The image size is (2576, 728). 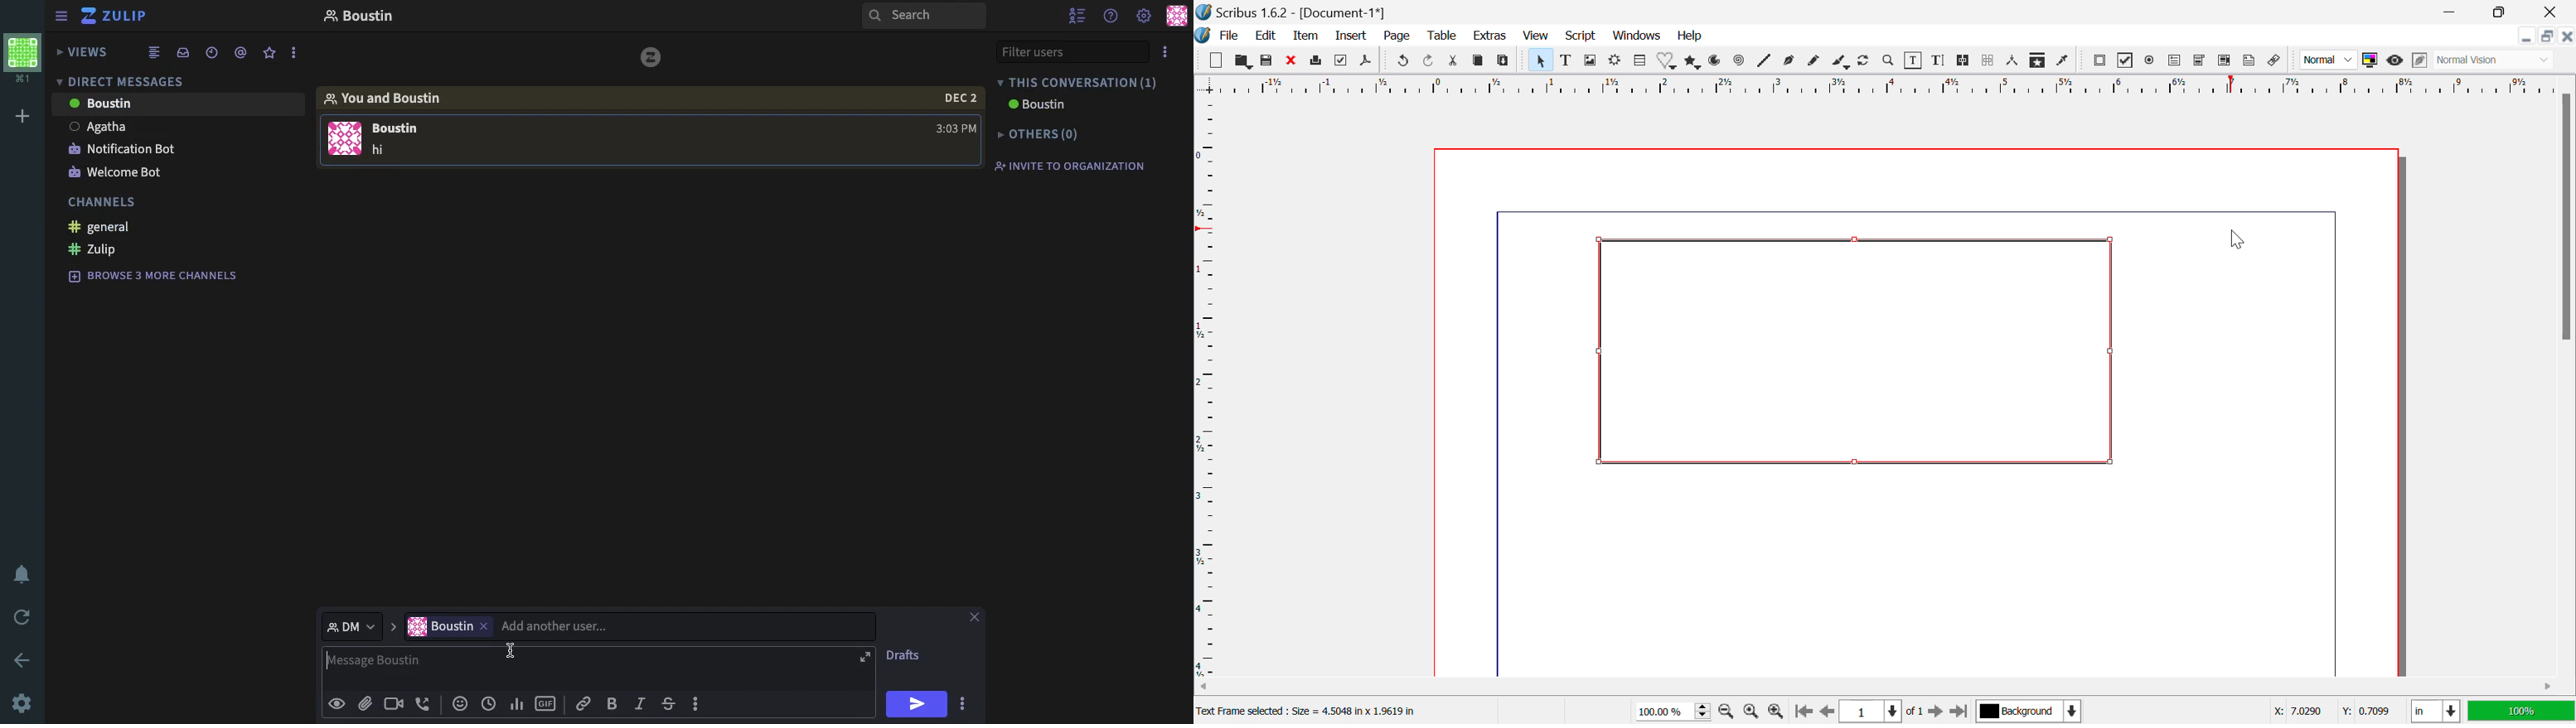 What do you see at coordinates (1567, 62) in the screenshot?
I see `Text Frame` at bounding box center [1567, 62].